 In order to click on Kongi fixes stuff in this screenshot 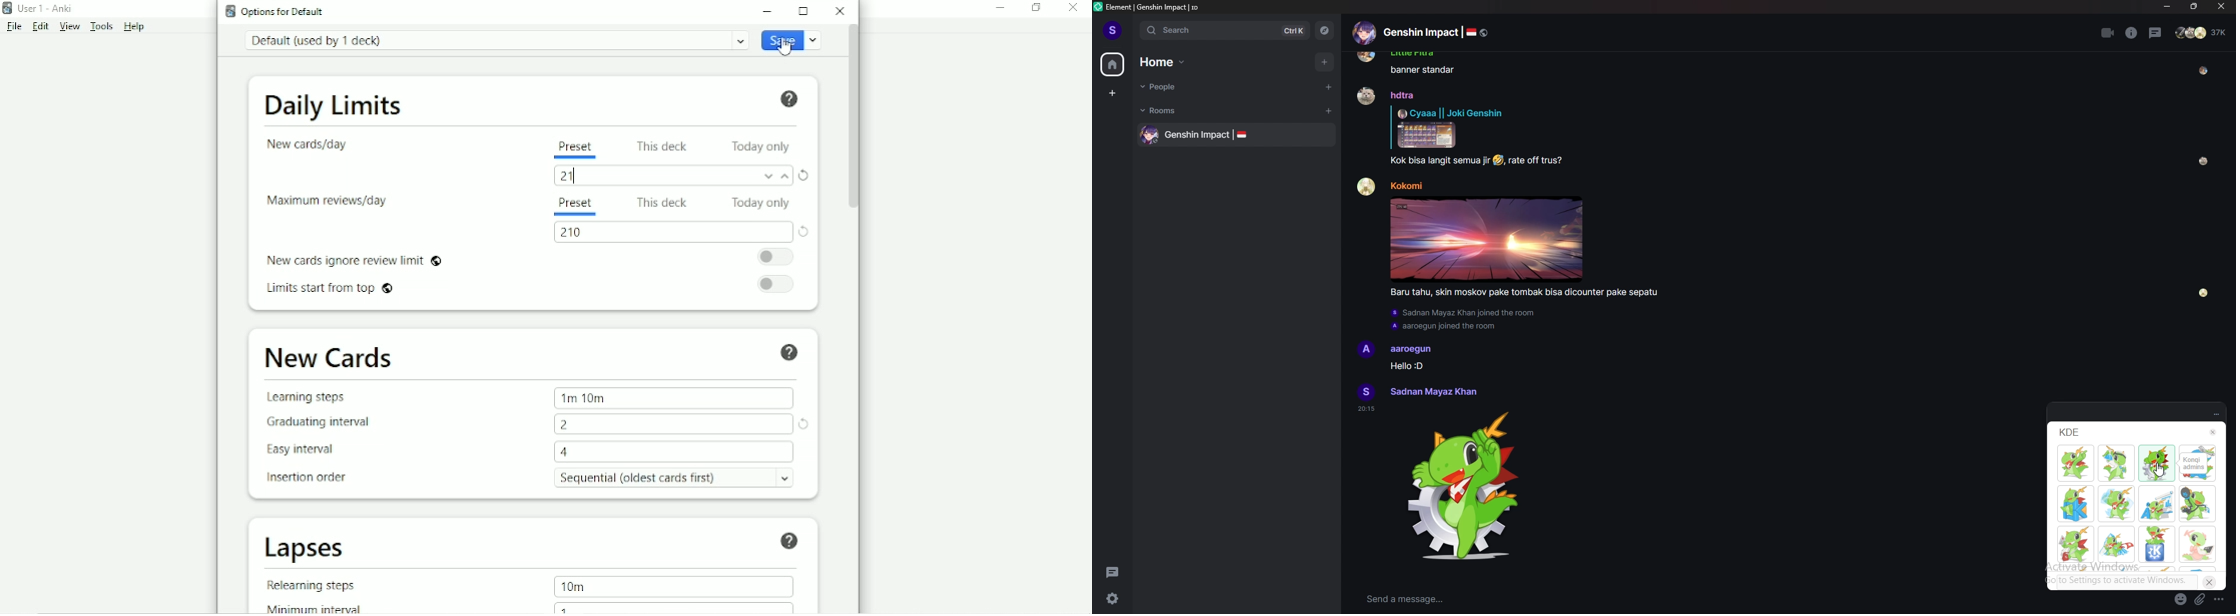, I will do `click(2198, 477)`.